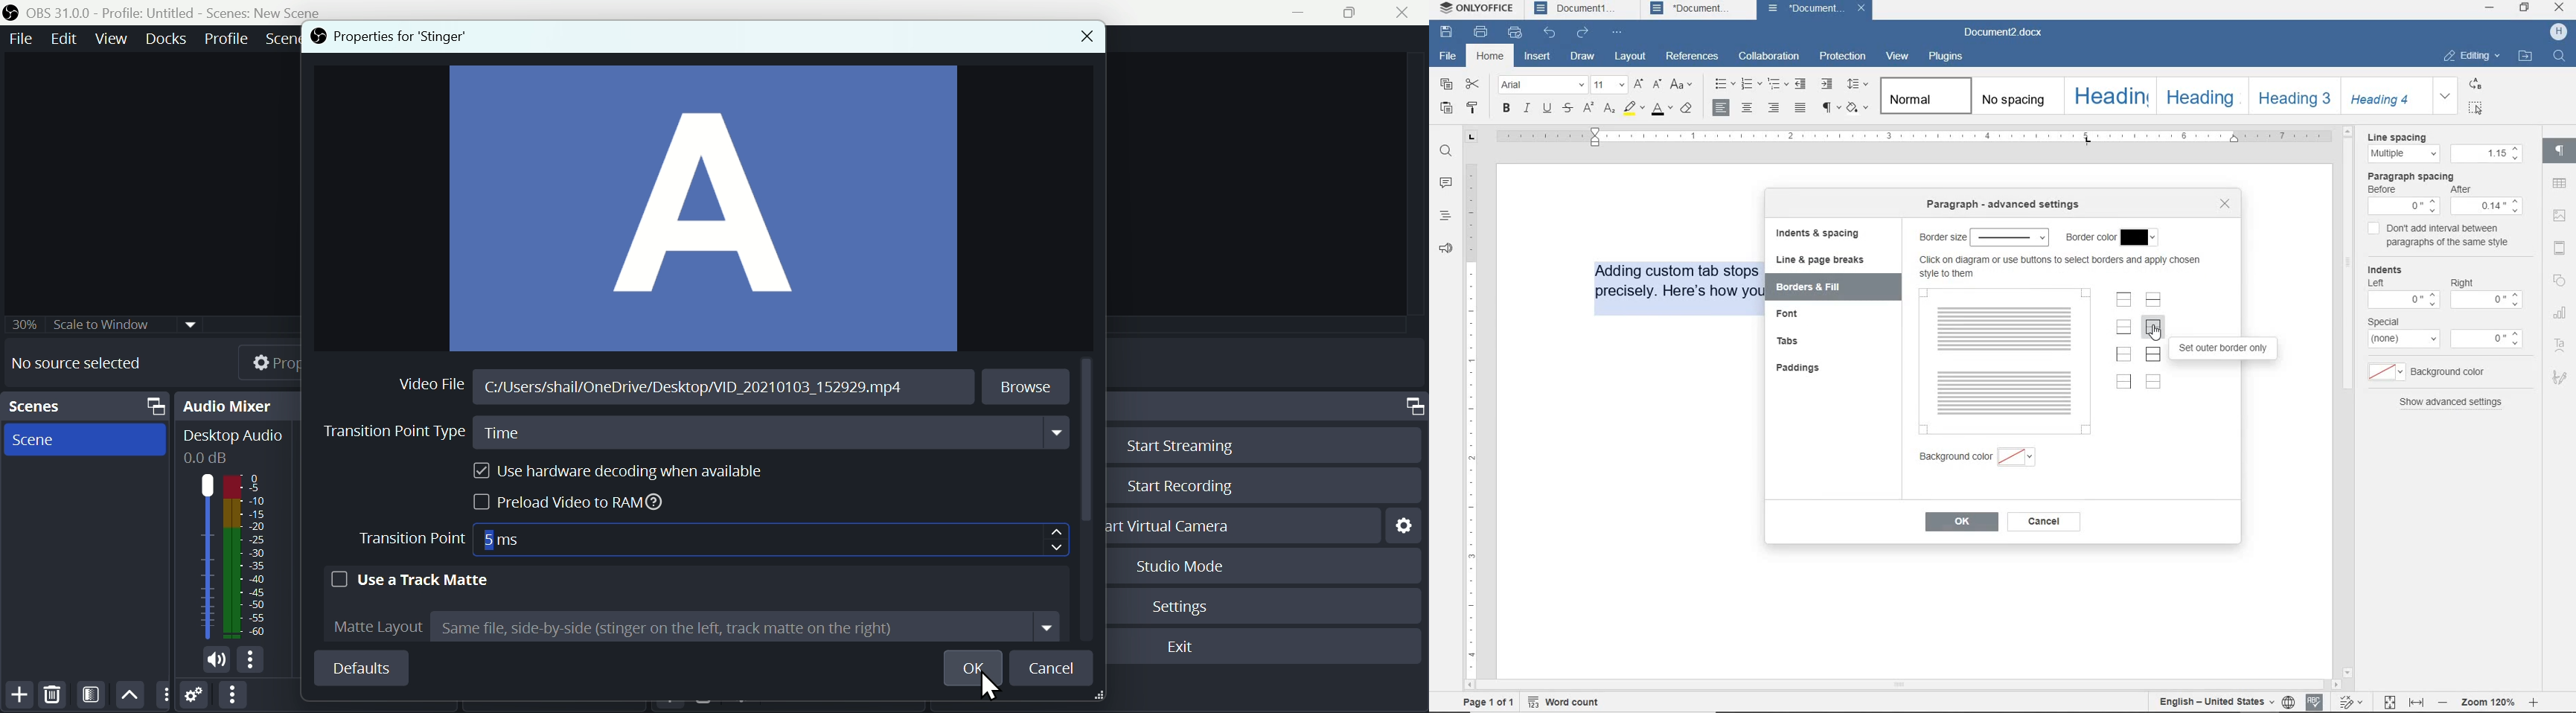  Describe the element at coordinates (228, 36) in the screenshot. I see `` at that location.